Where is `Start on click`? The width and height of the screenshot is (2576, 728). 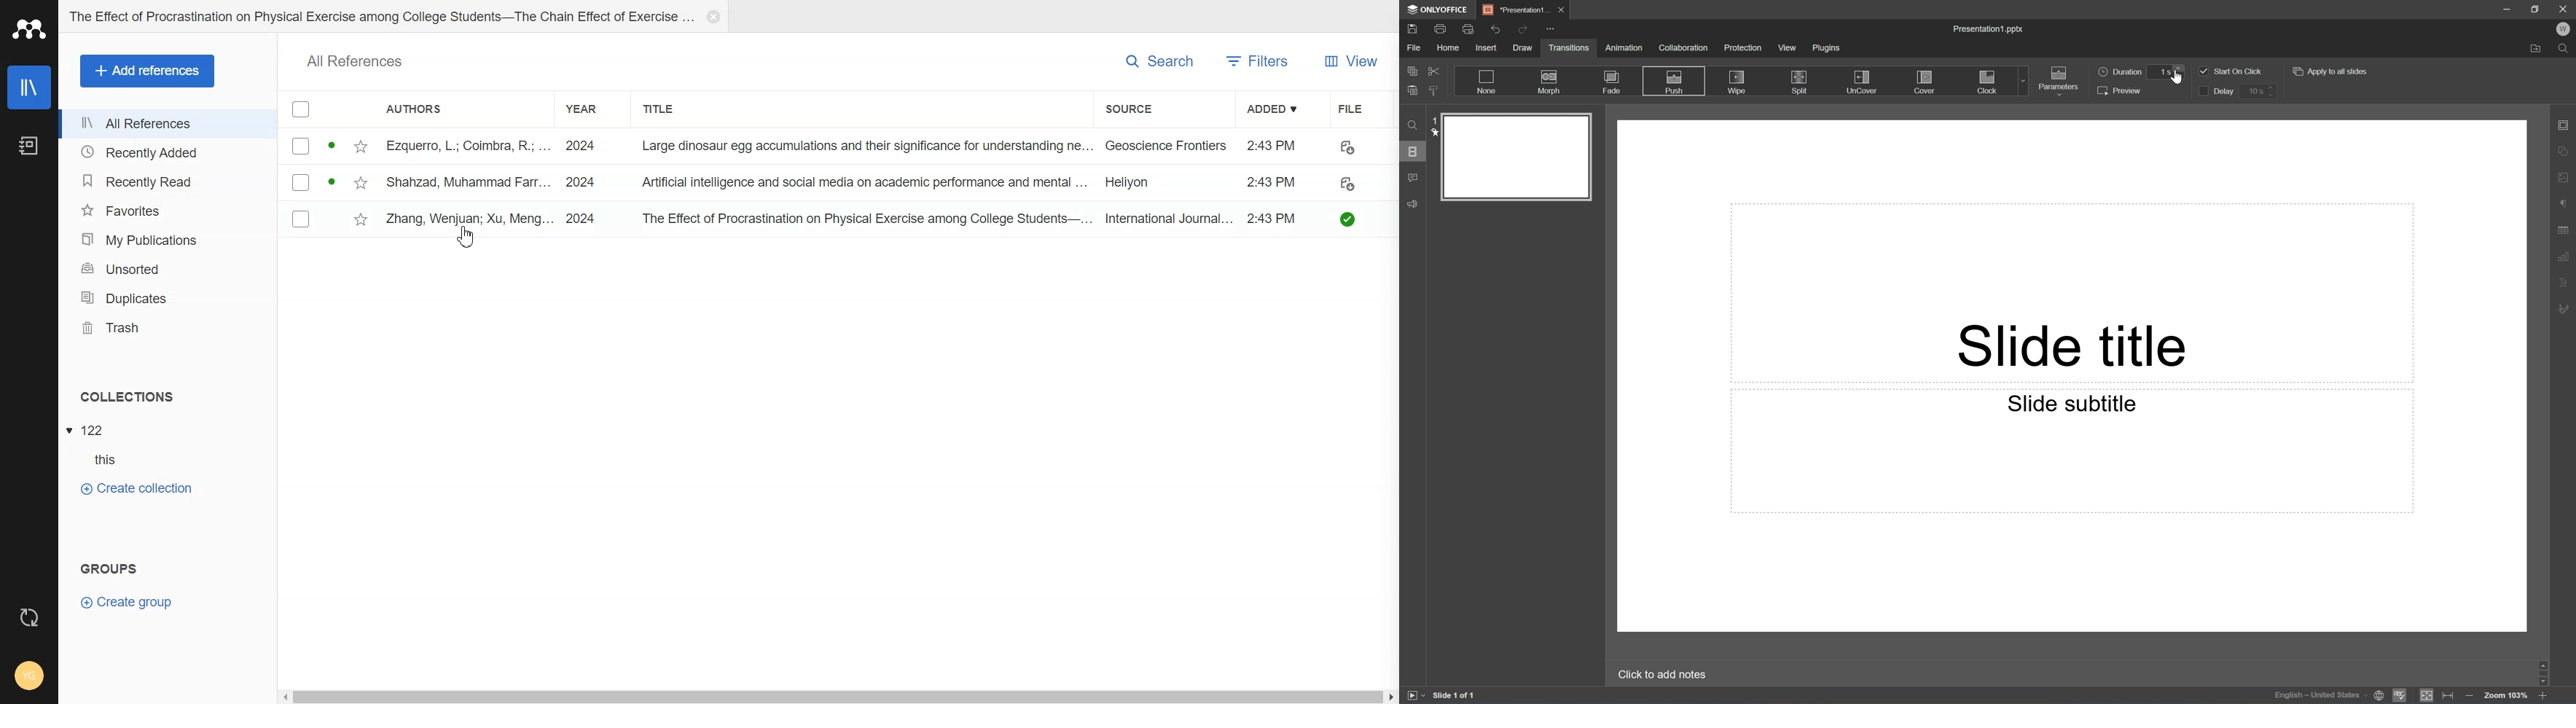
Start on click is located at coordinates (2231, 71).